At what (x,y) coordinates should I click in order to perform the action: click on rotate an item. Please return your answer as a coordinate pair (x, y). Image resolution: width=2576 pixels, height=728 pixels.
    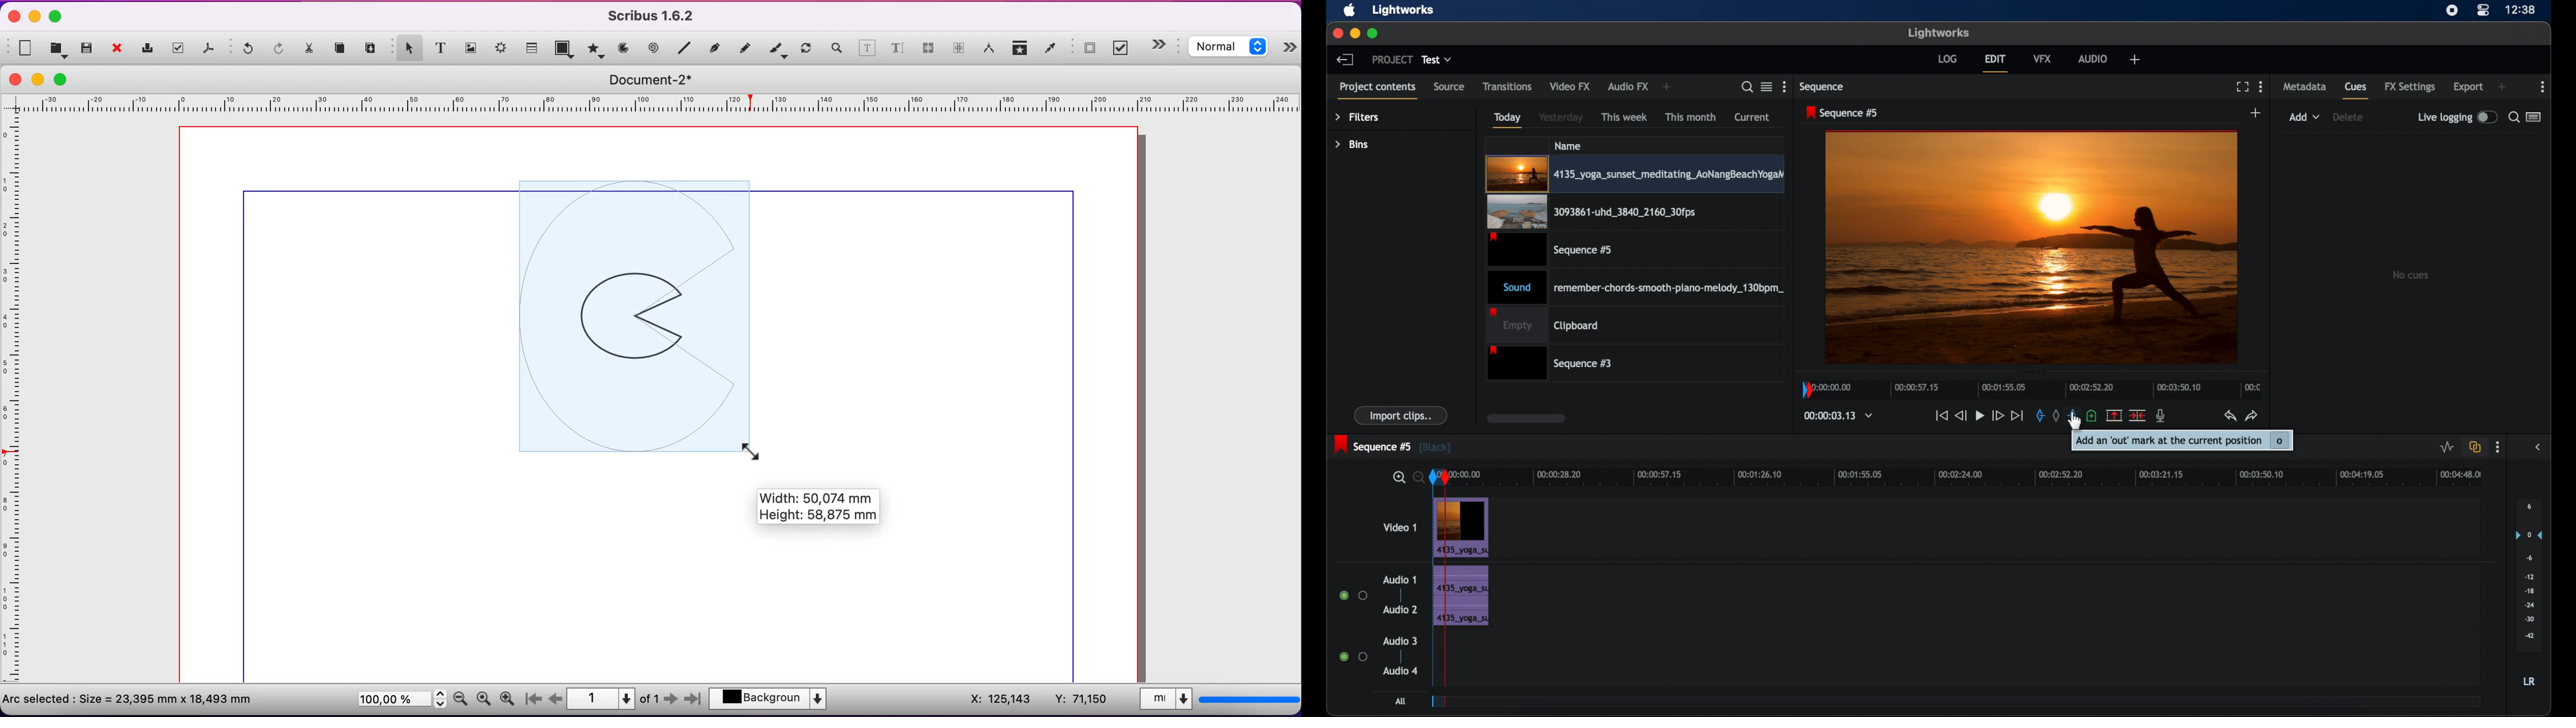
    Looking at the image, I should click on (807, 50).